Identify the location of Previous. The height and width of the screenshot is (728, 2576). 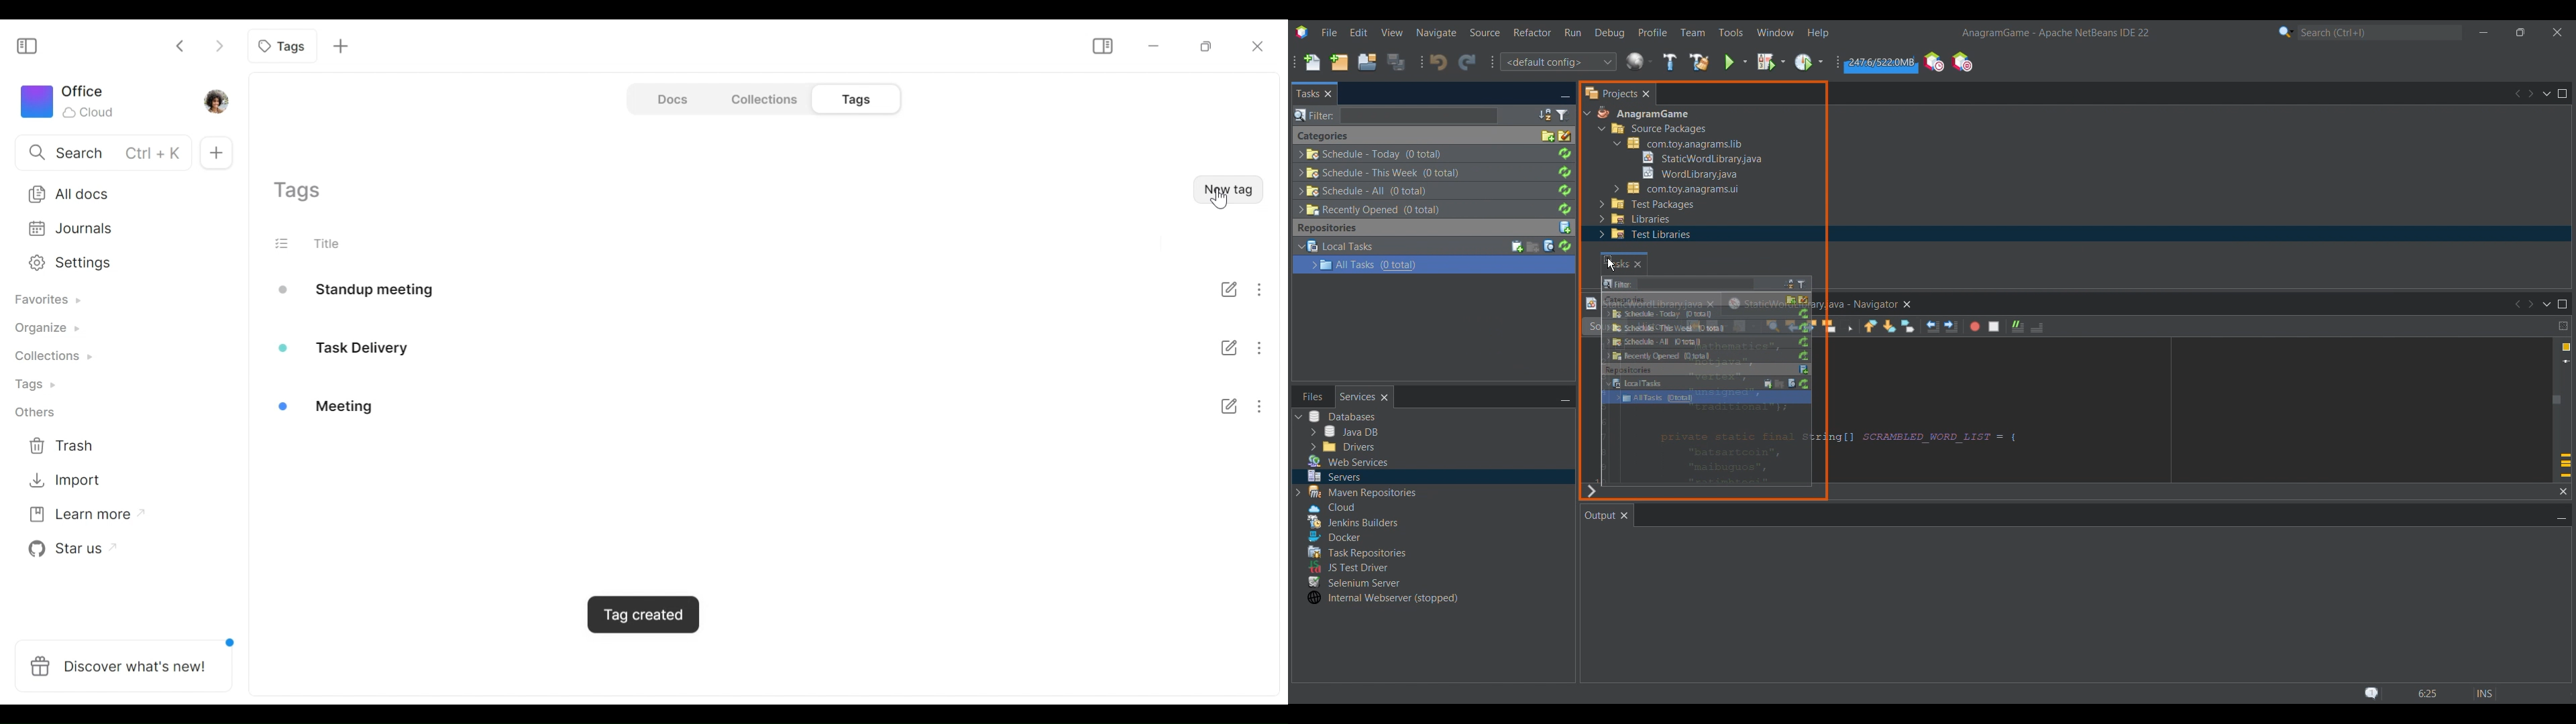
(2516, 304).